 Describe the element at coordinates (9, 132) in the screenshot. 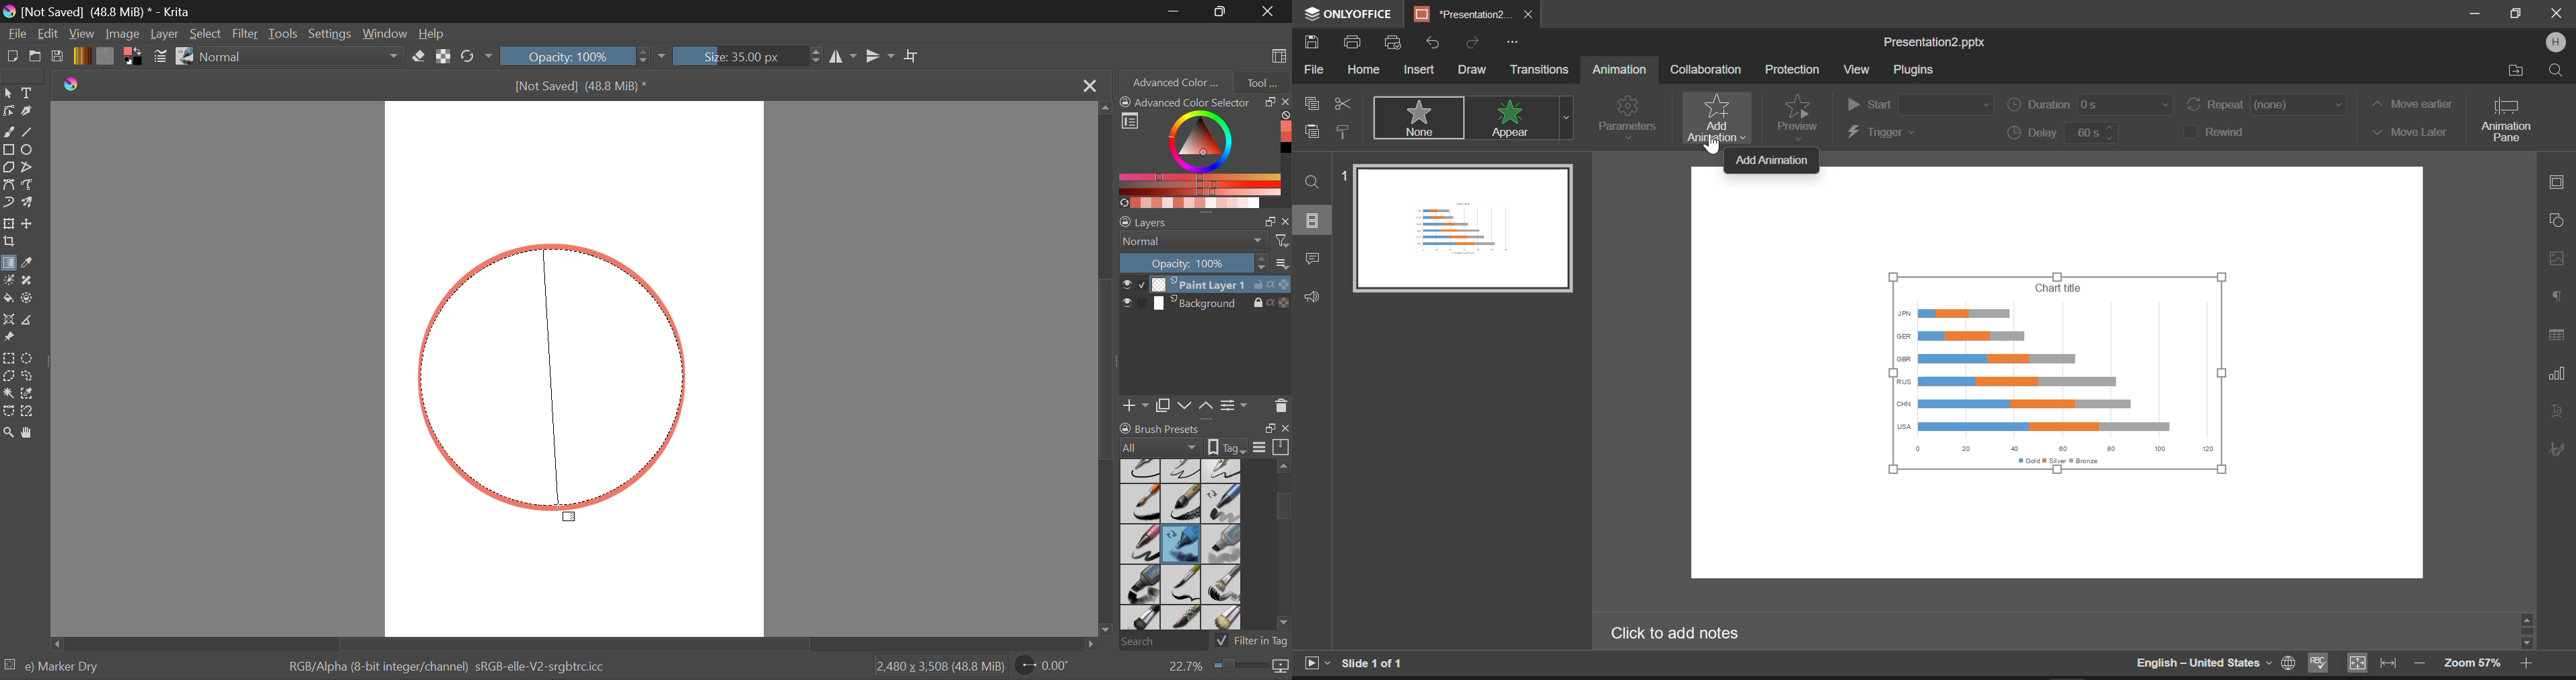

I see `Freehand` at that location.